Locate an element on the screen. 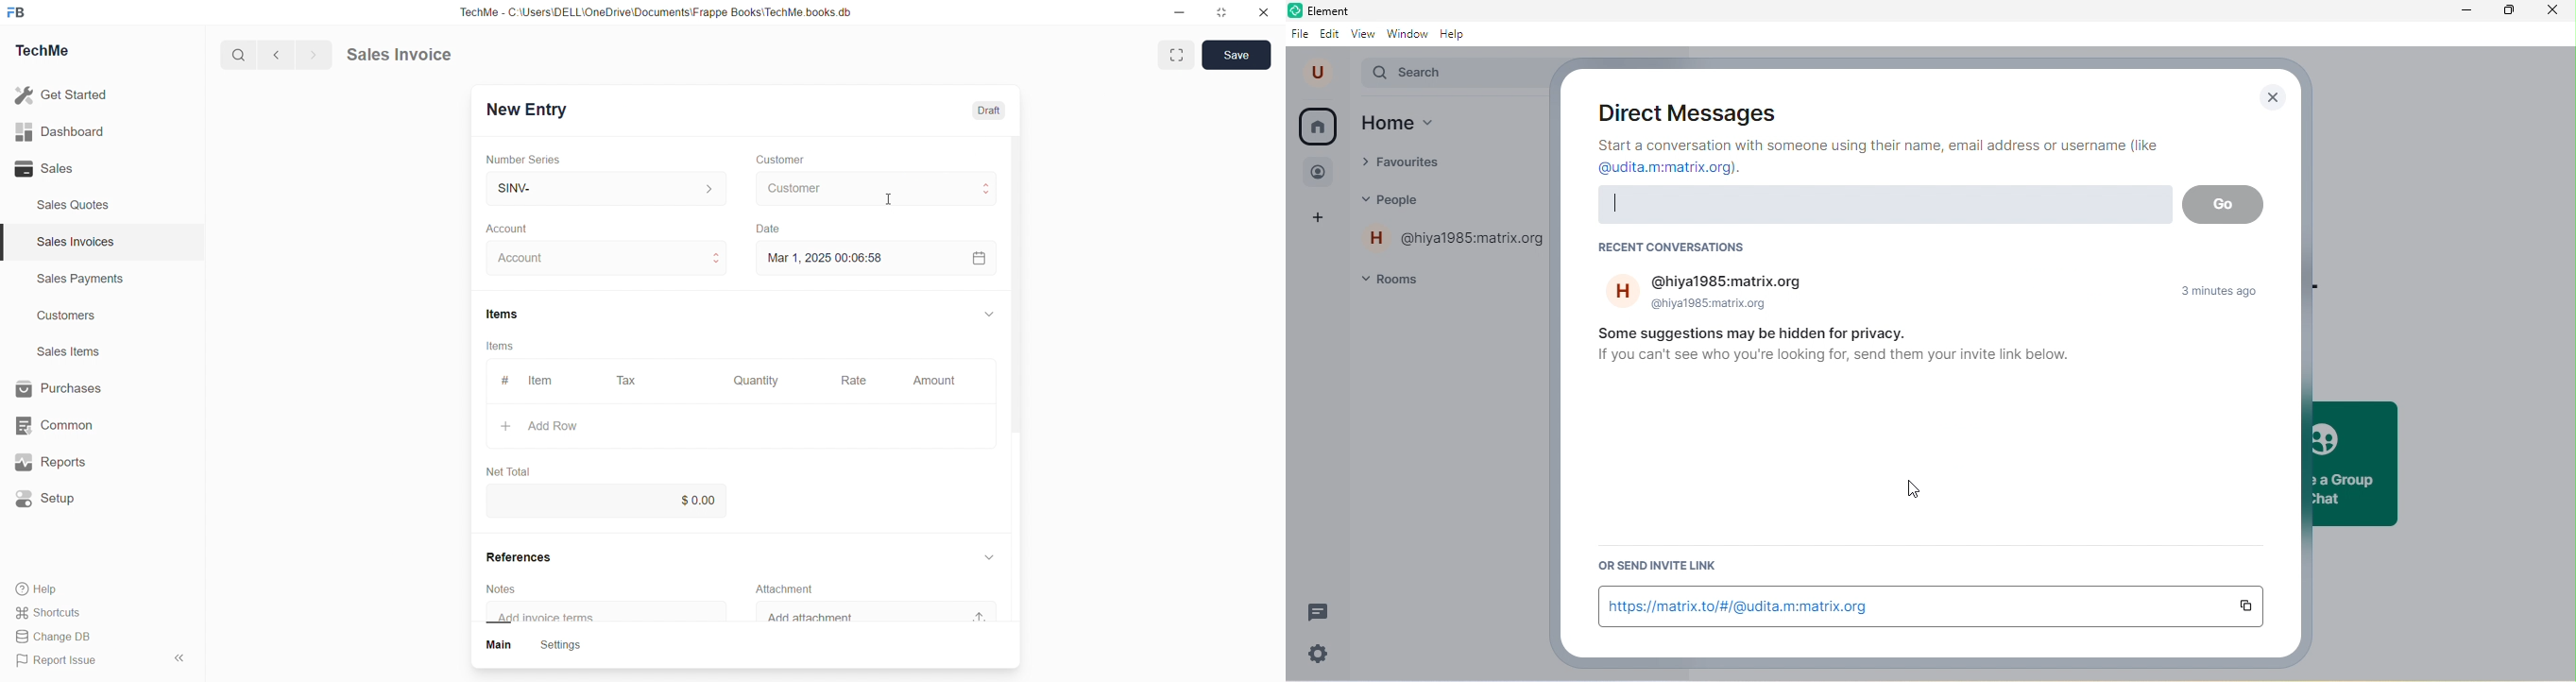 This screenshot has width=2576, height=700. Quantity is located at coordinates (760, 379).